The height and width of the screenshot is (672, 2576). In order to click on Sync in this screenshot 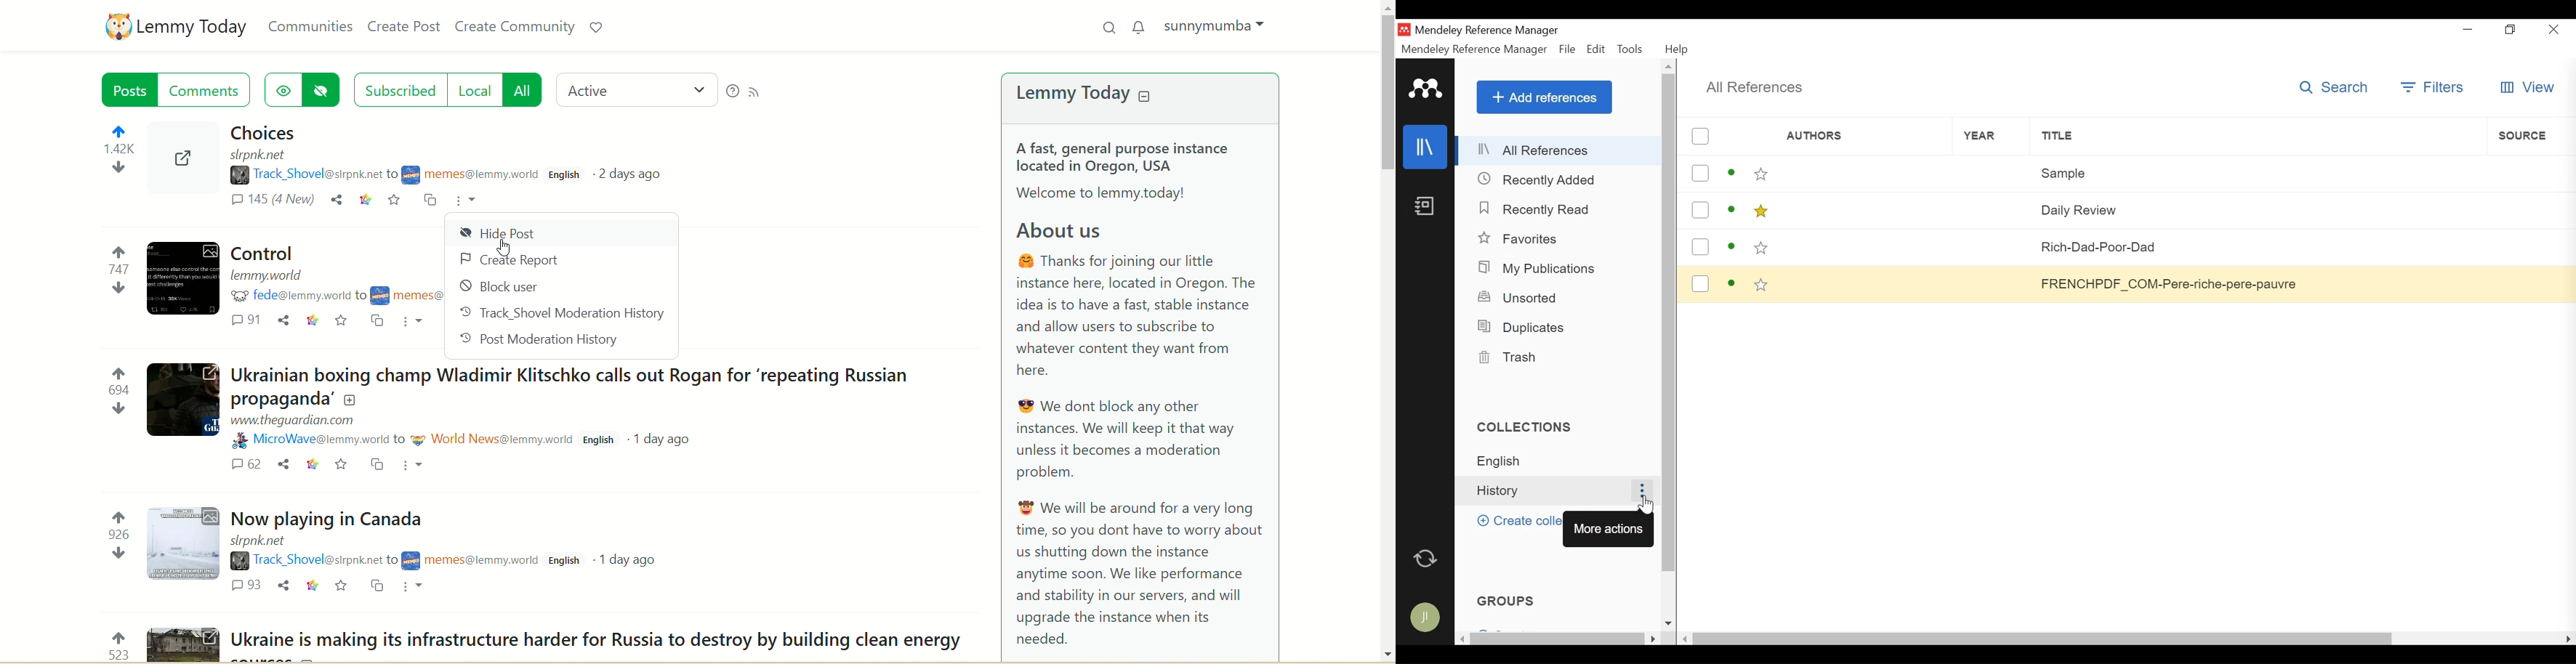, I will do `click(1426, 556)`.